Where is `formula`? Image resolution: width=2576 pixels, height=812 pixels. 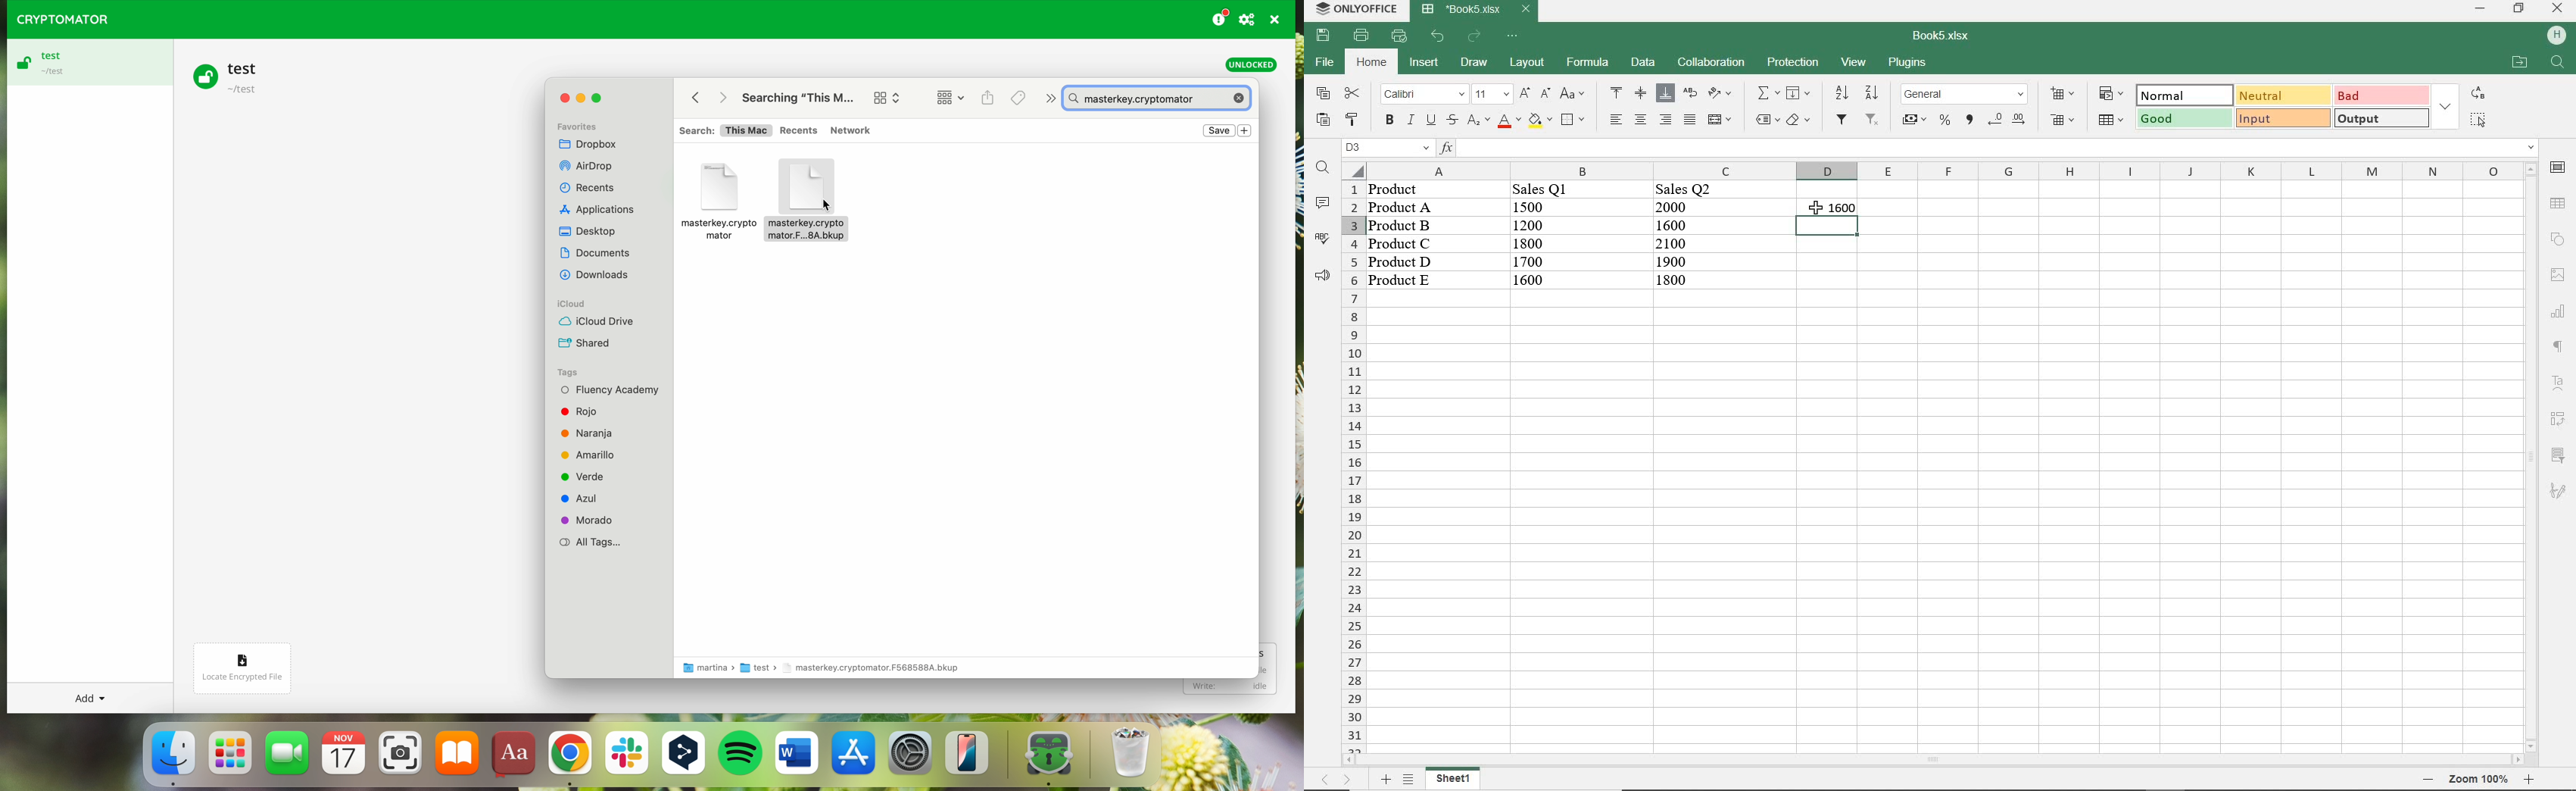 formula is located at coordinates (1588, 62).